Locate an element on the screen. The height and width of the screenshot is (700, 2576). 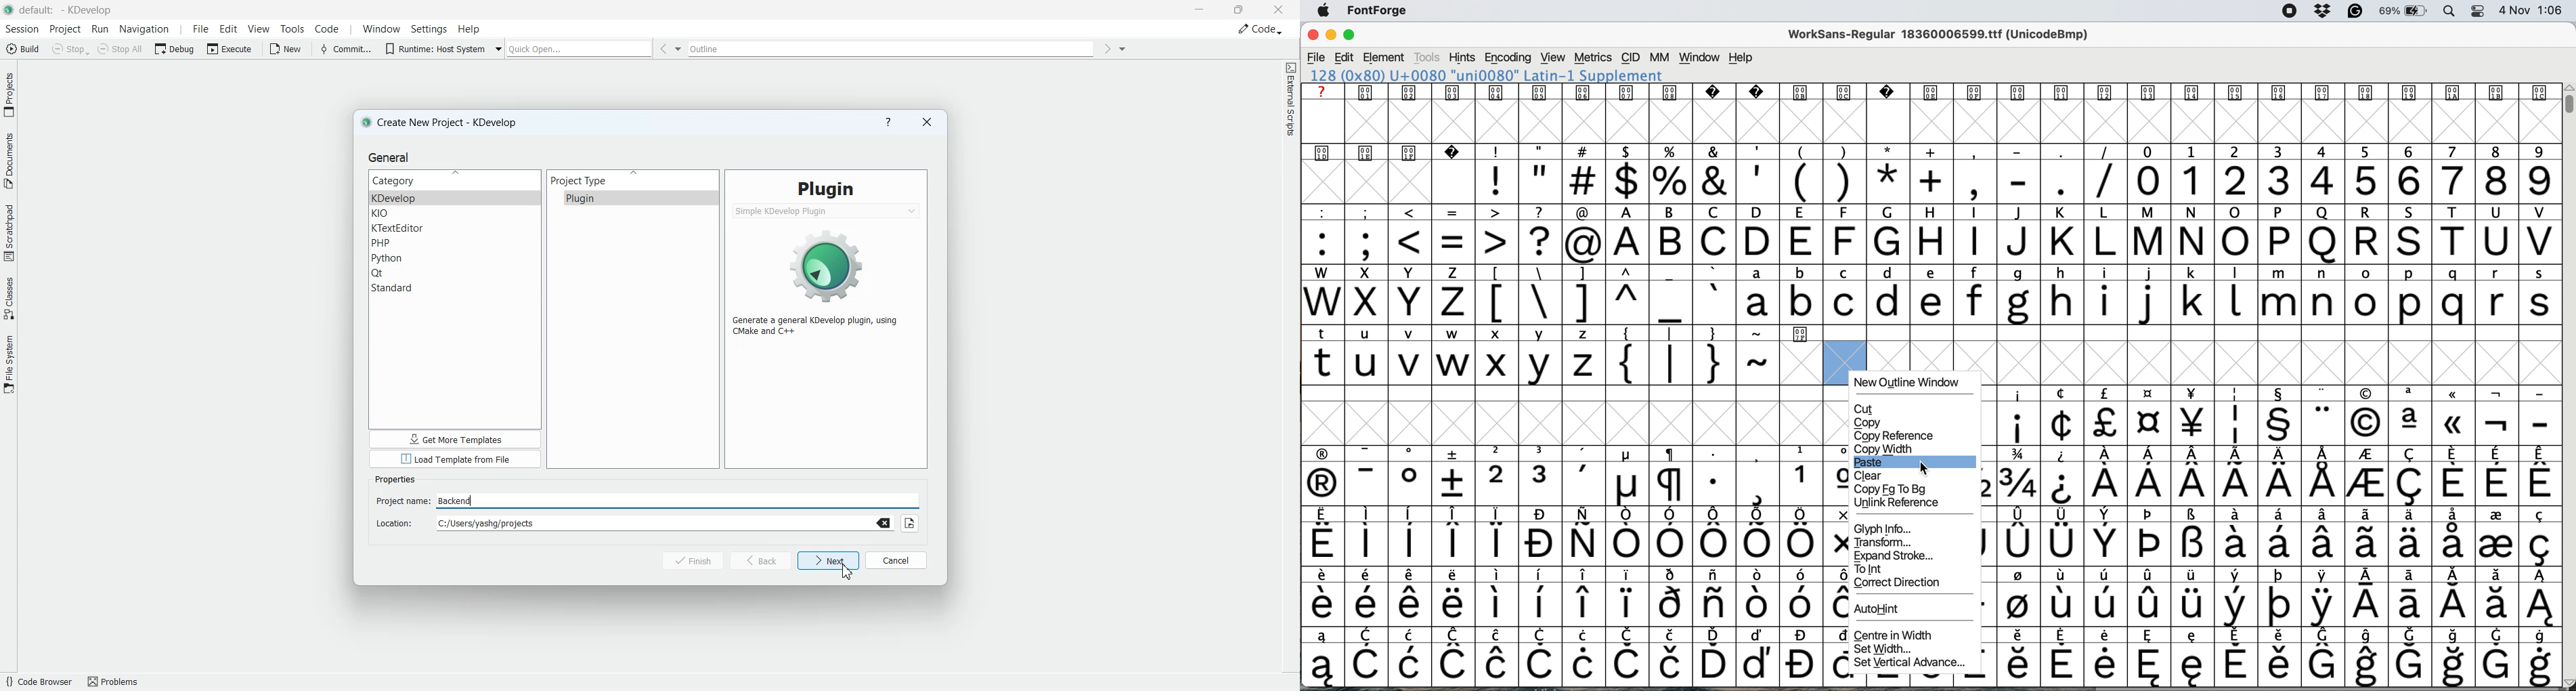
set width... is located at coordinates (1883, 650).